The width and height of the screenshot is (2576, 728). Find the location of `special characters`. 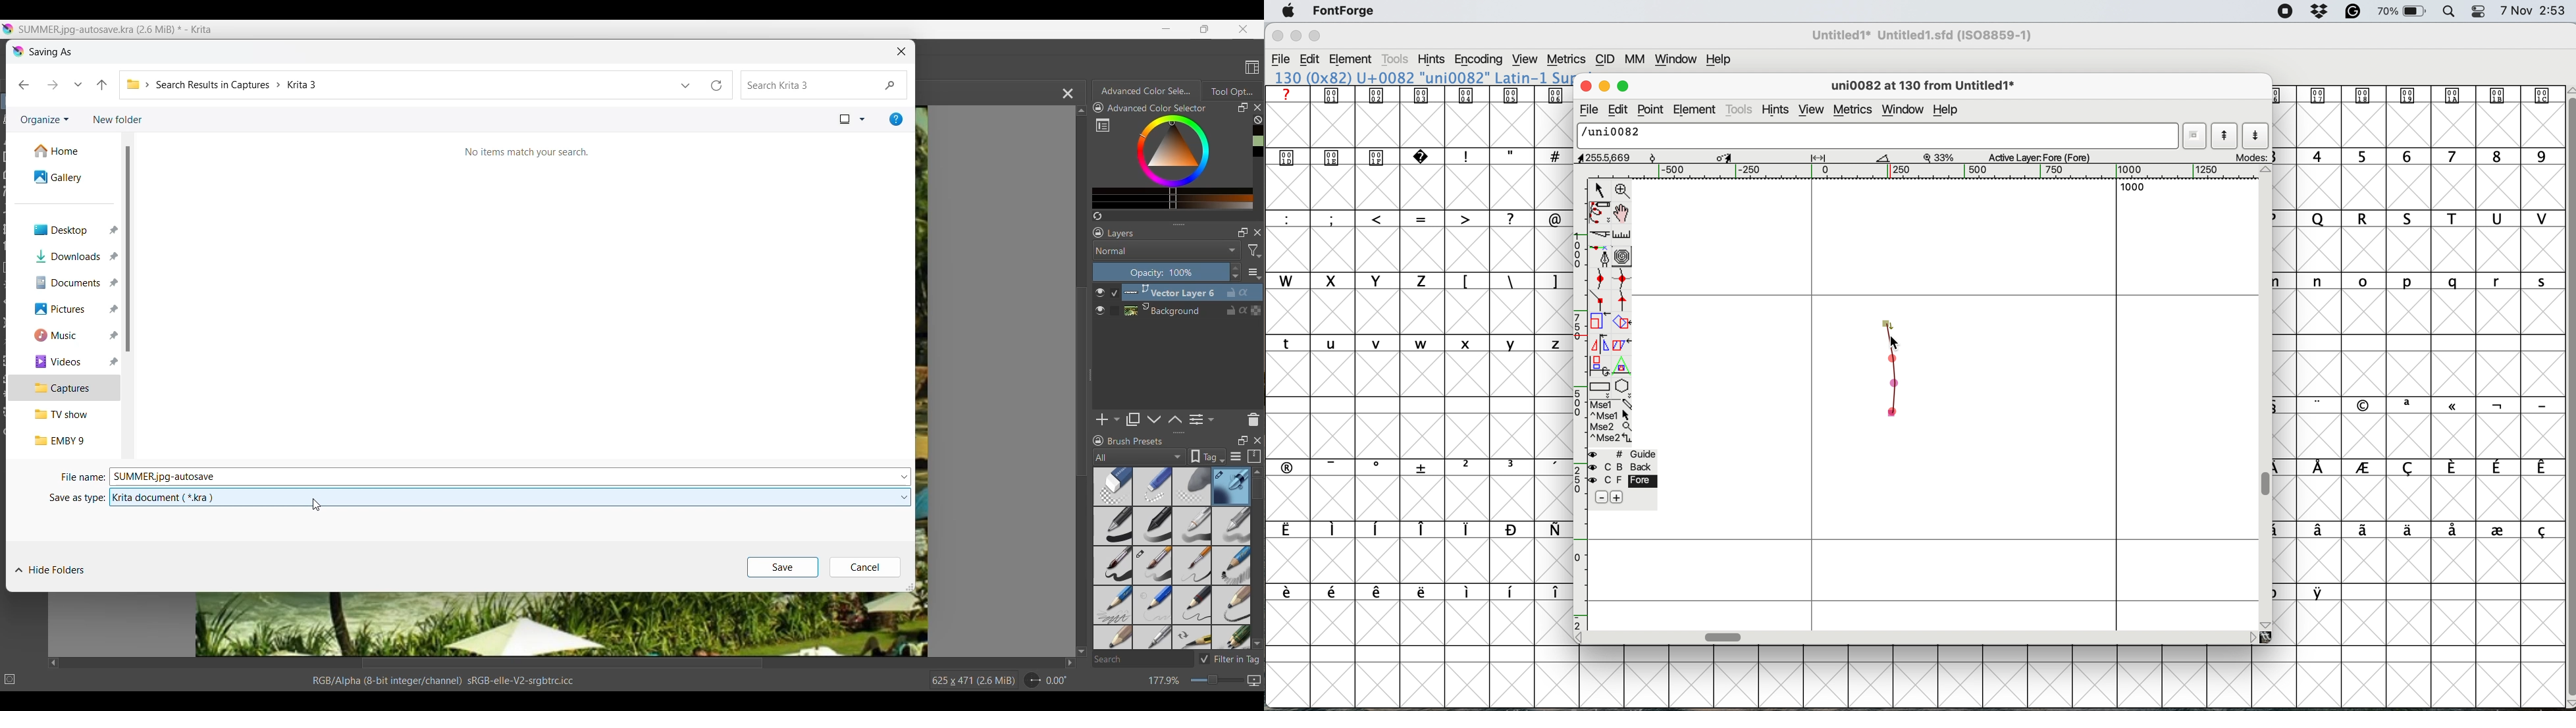

special characters is located at coordinates (1412, 467).